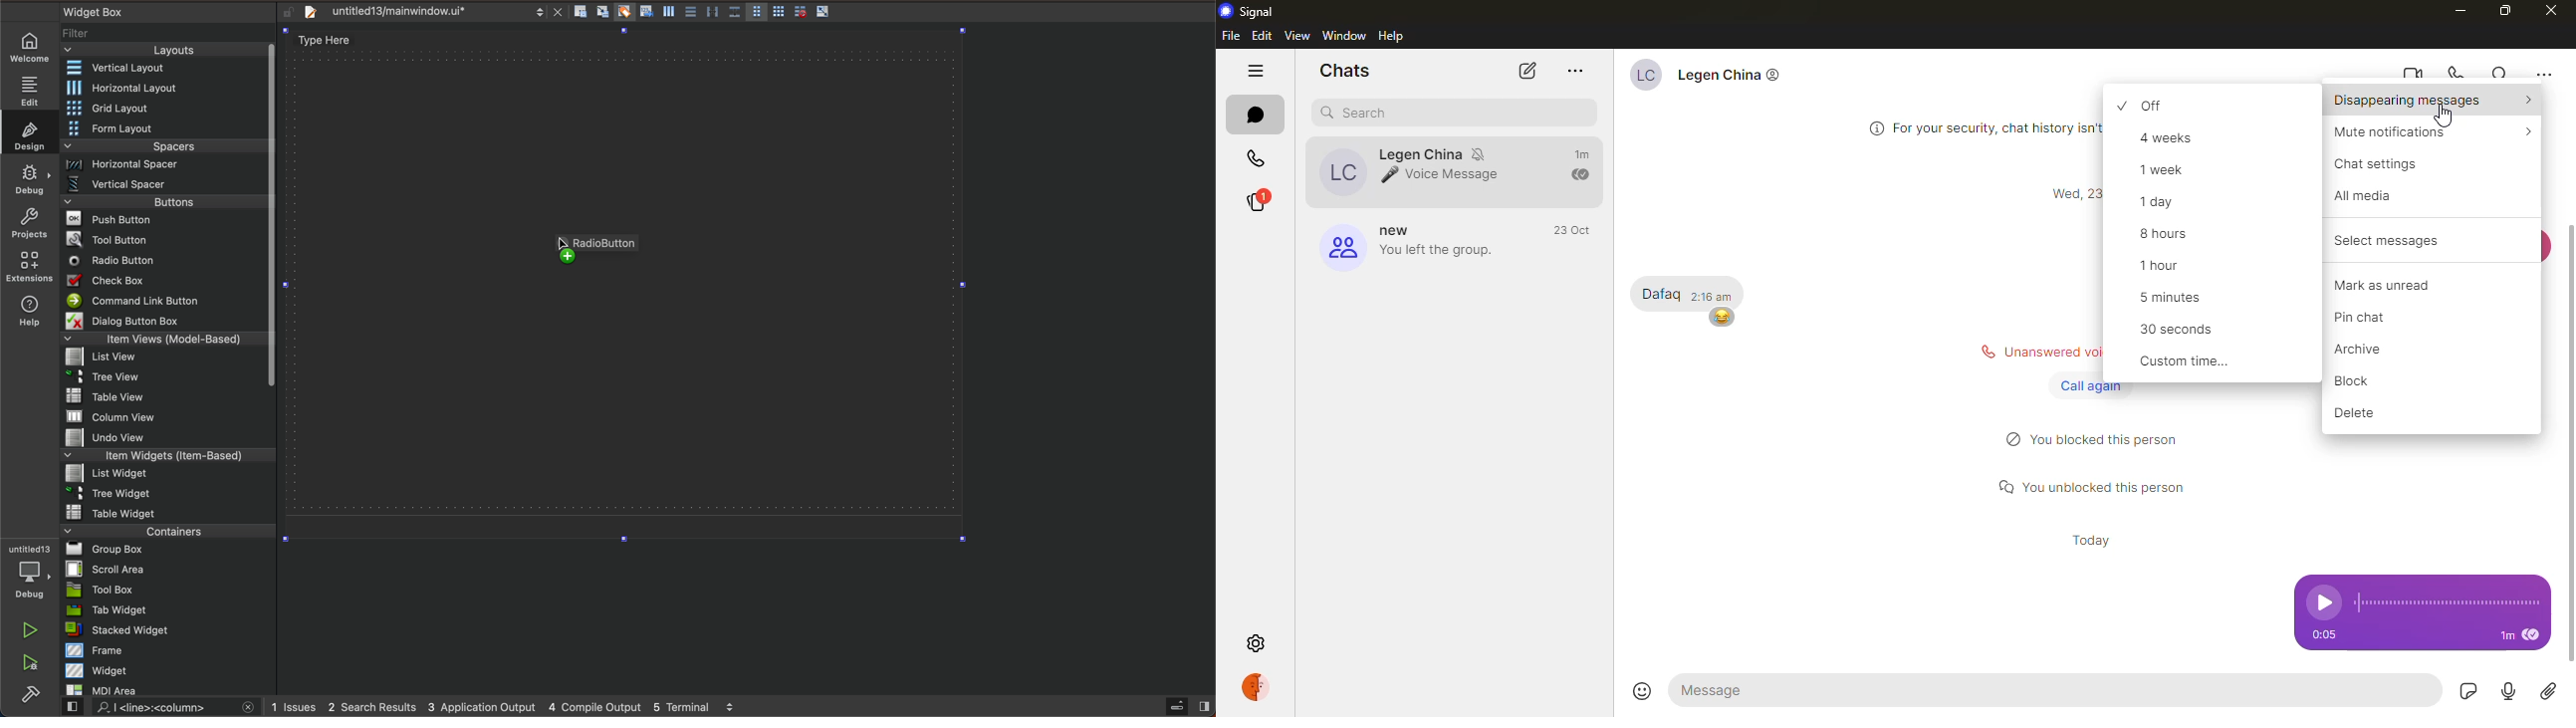  Describe the element at coordinates (1525, 73) in the screenshot. I see `new chat` at that location.